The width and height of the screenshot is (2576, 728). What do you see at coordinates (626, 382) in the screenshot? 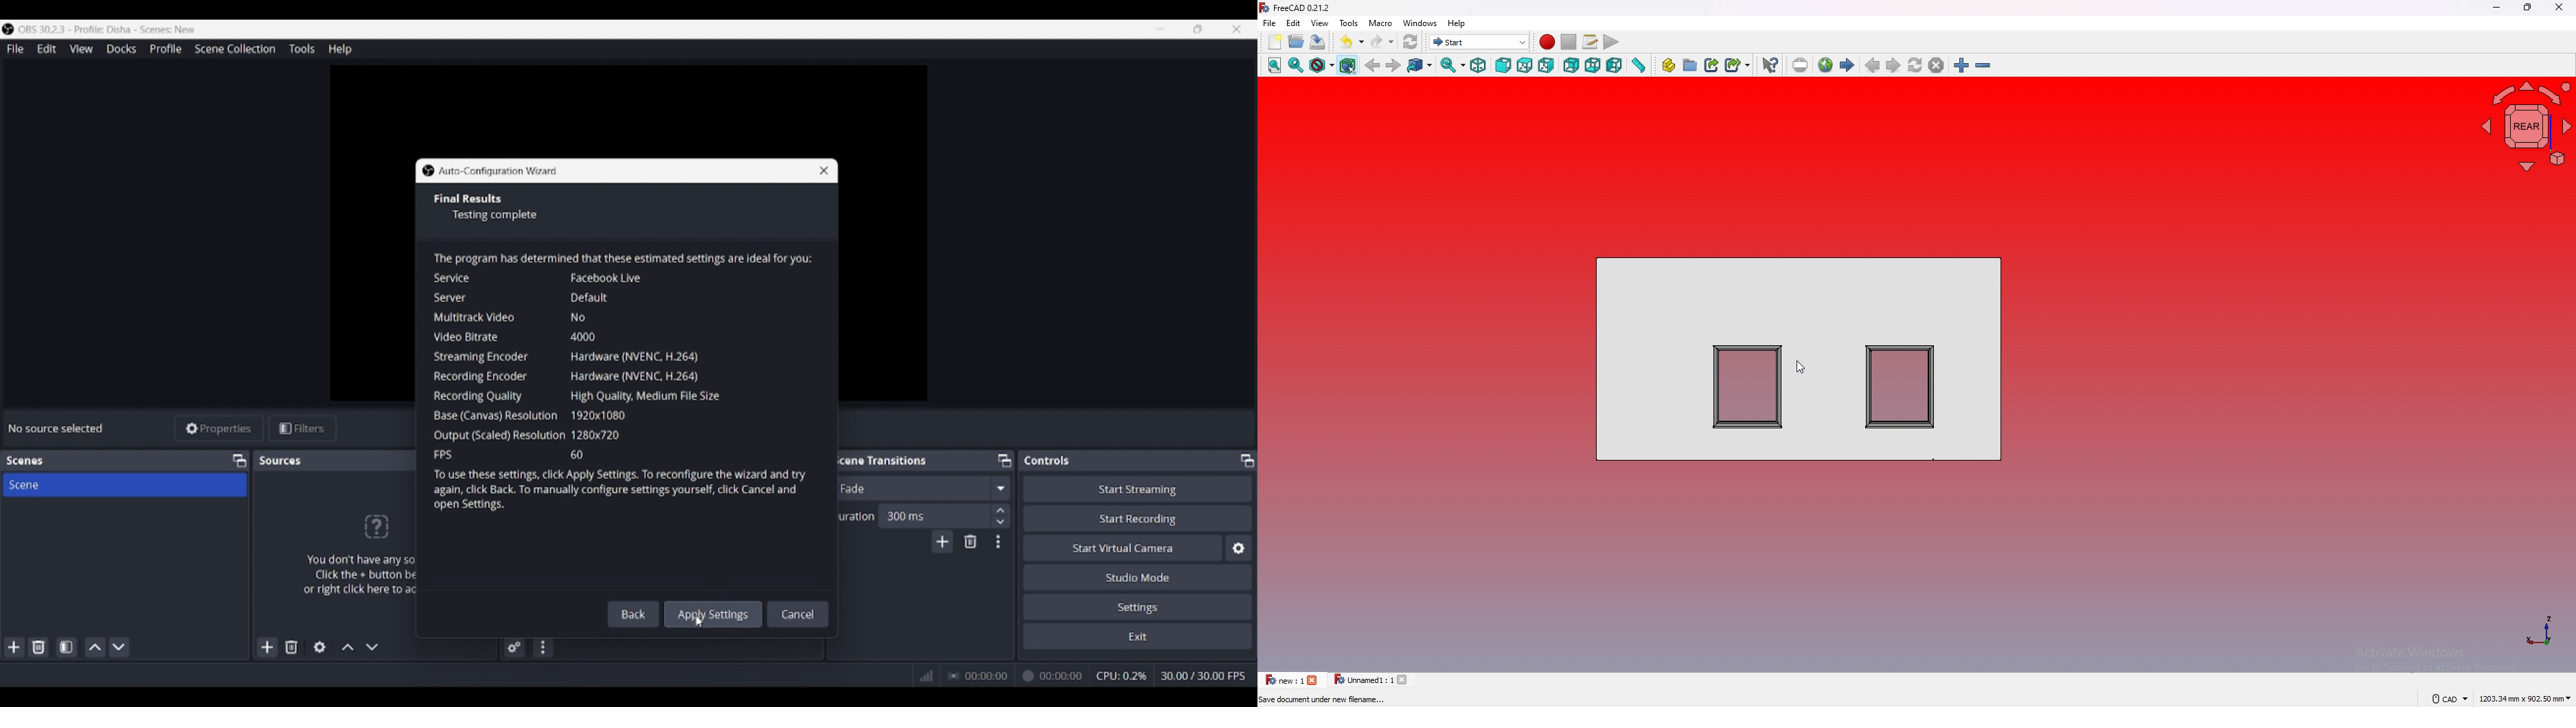
I see `Window description` at bounding box center [626, 382].